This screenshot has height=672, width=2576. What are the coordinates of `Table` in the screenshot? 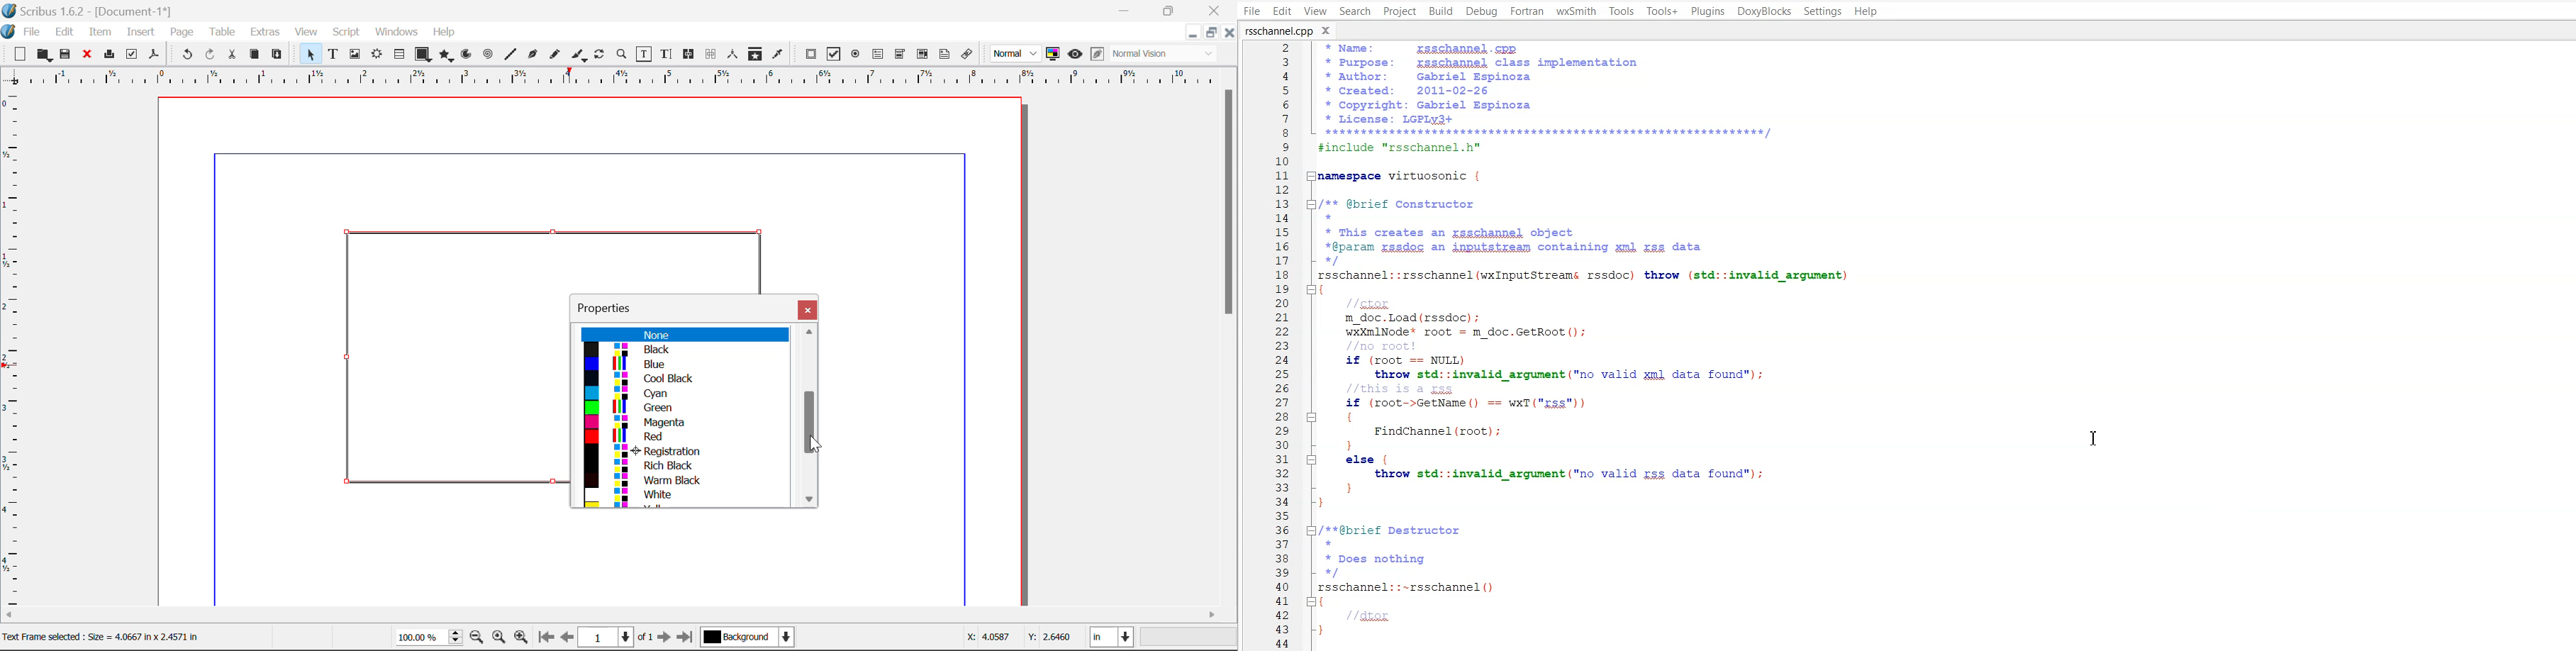 It's located at (222, 31).